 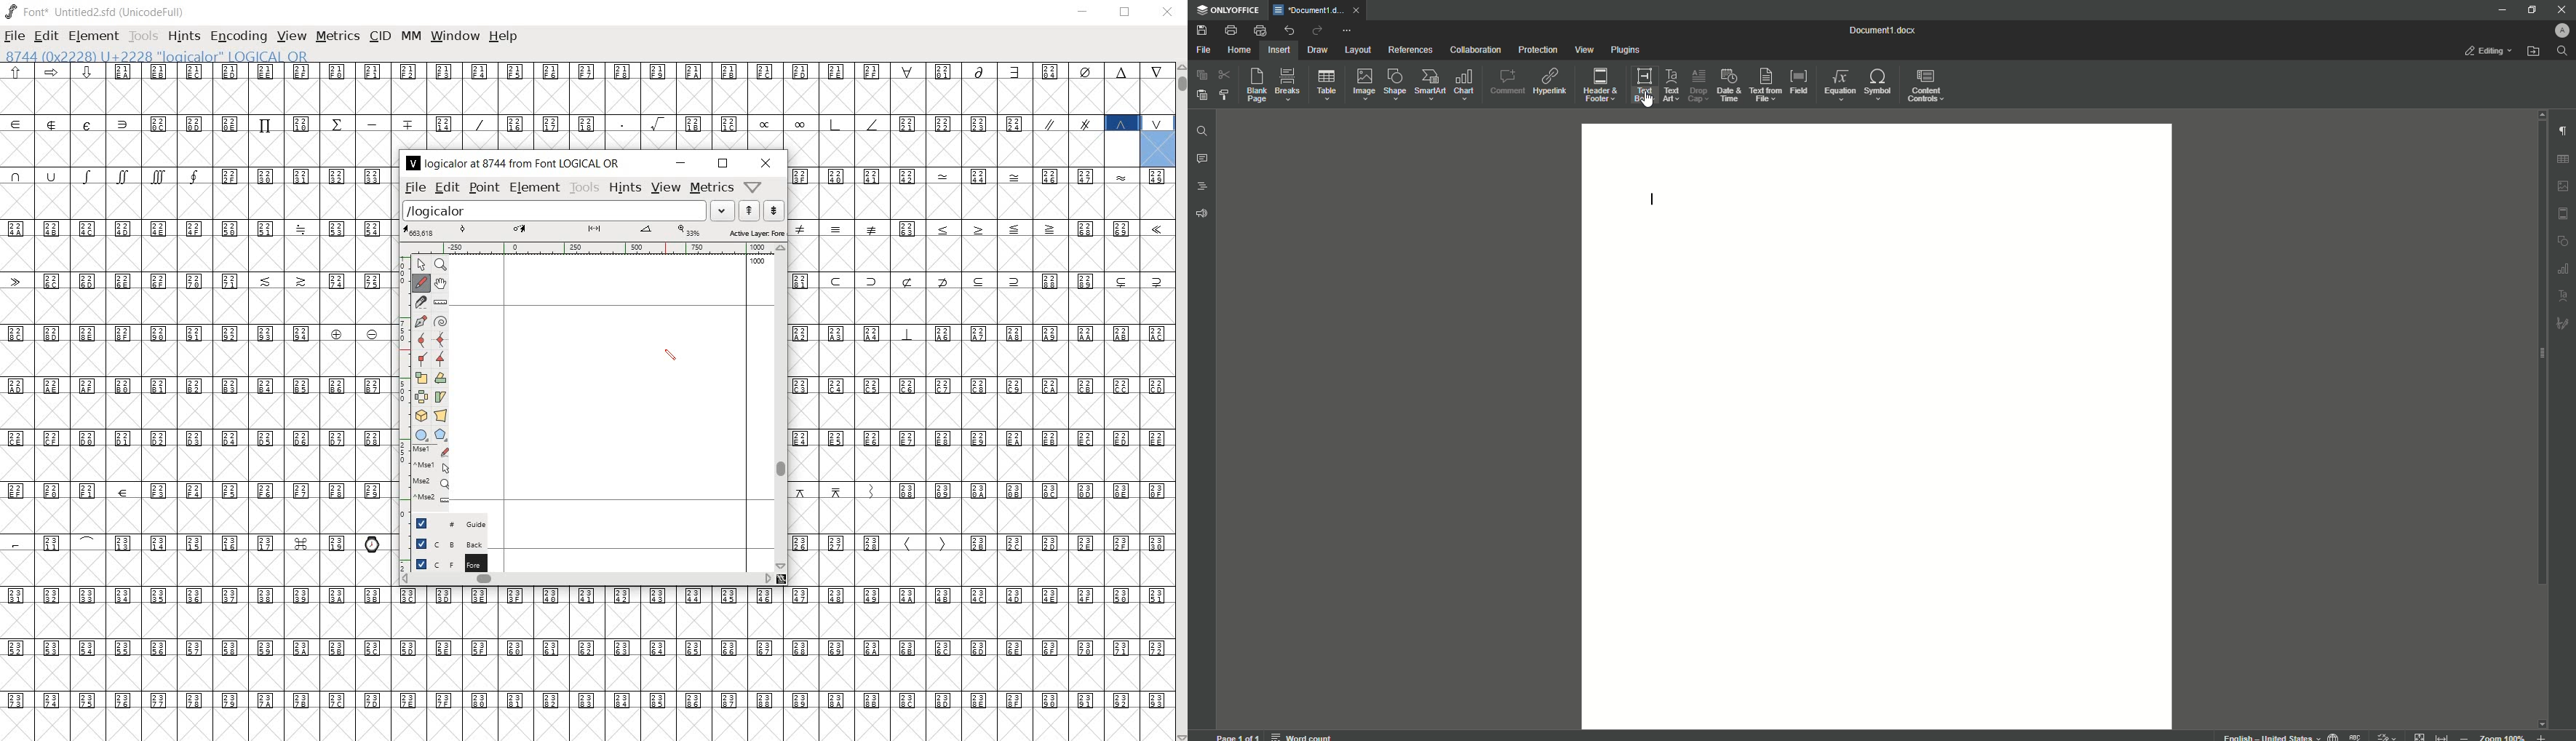 I want to click on metrics, so click(x=337, y=37).